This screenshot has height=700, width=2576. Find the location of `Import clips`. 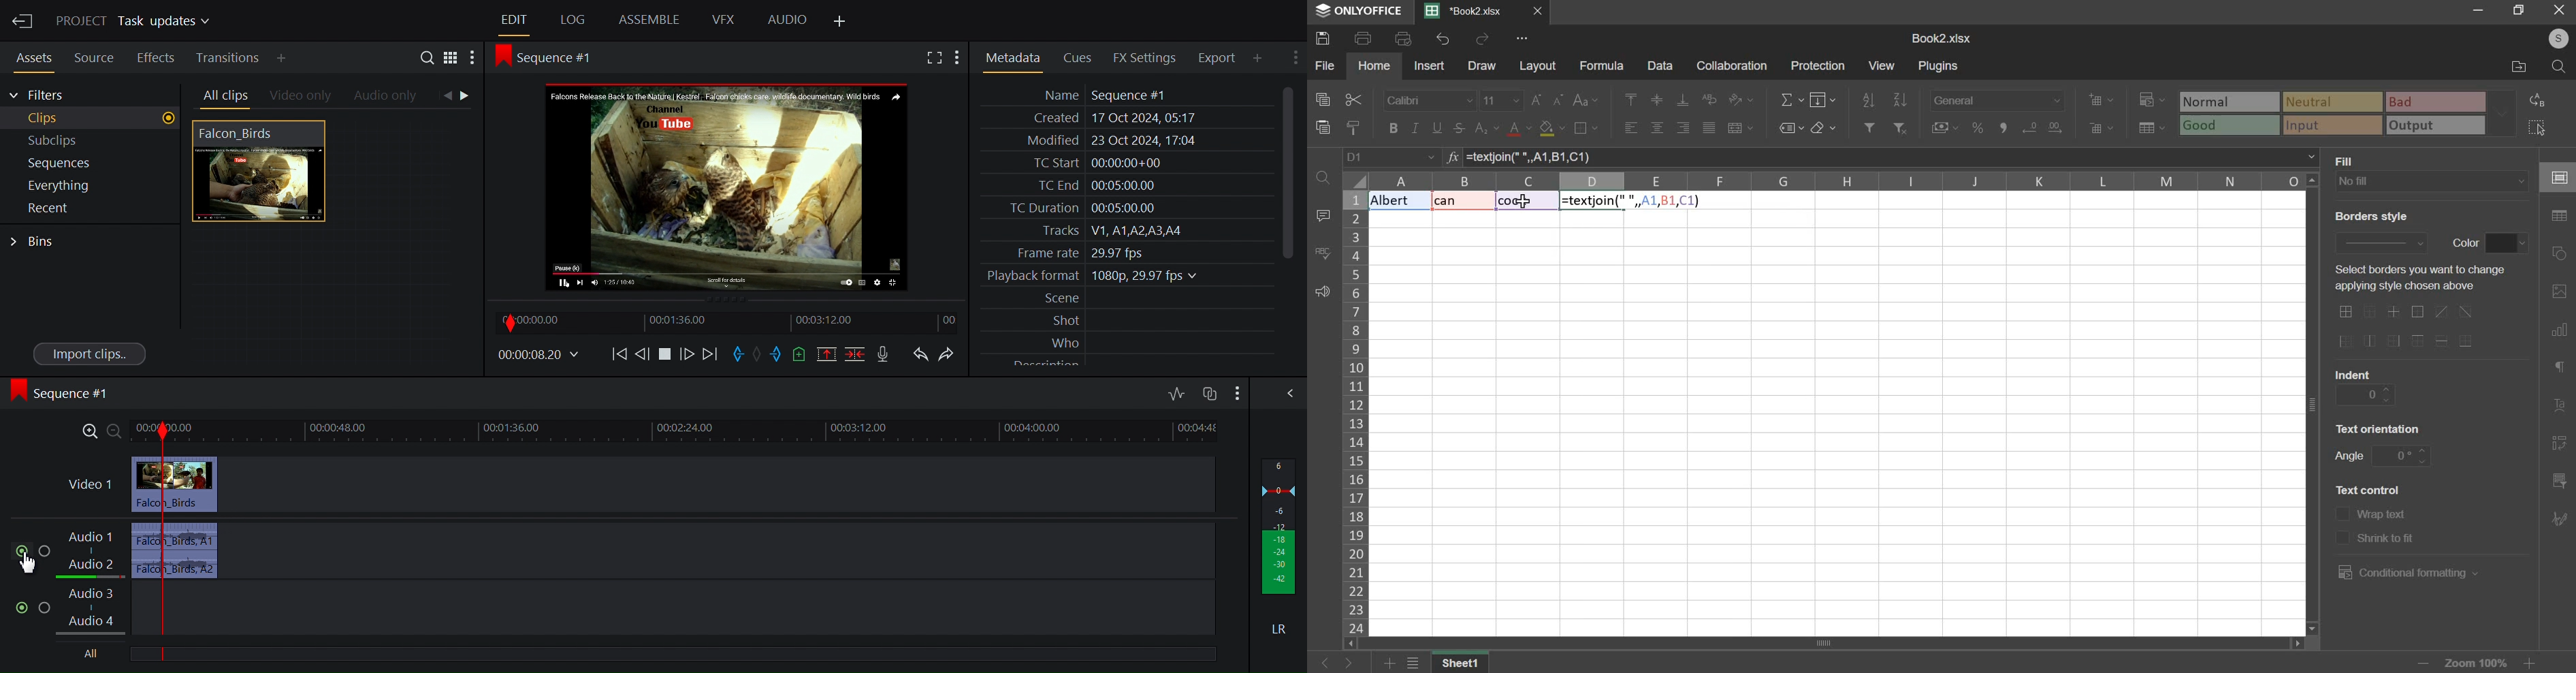

Import clips is located at coordinates (91, 353).